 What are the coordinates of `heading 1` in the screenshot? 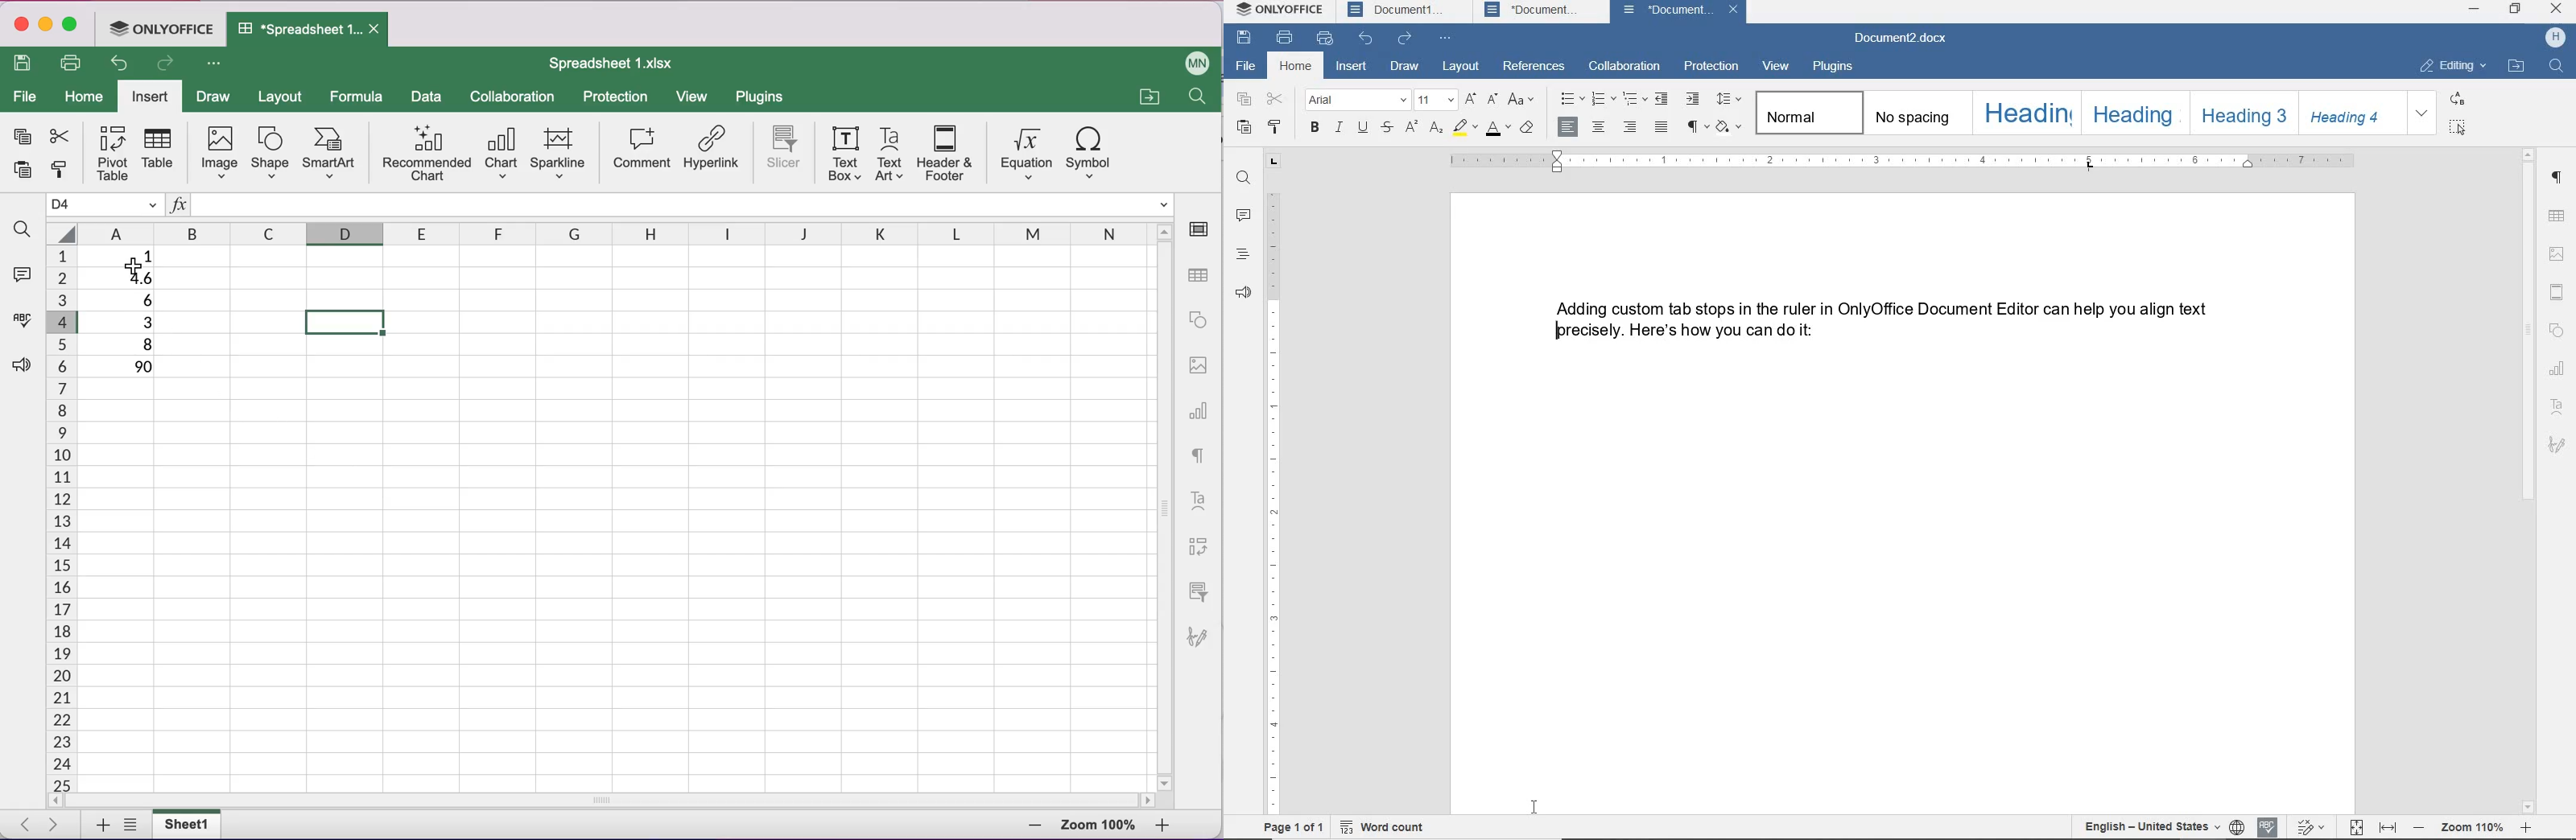 It's located at (2025, 113).